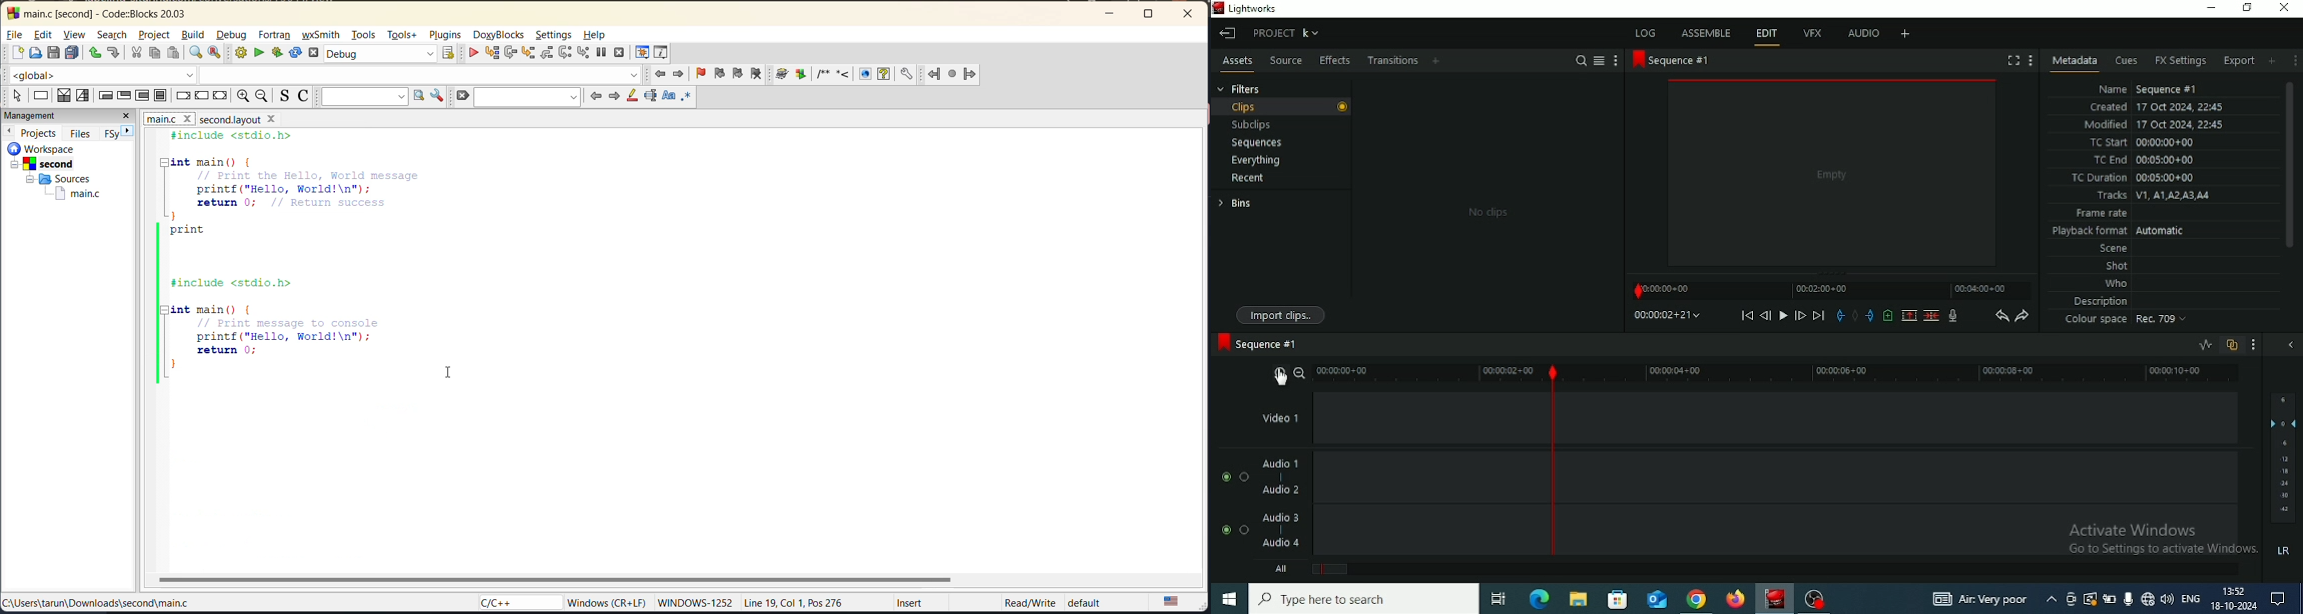 Image resolution: width=2324 pixels, height=616 pixels. Describe the element at coordinates (10, 131) in the screenshot. I see `previous` at that location.